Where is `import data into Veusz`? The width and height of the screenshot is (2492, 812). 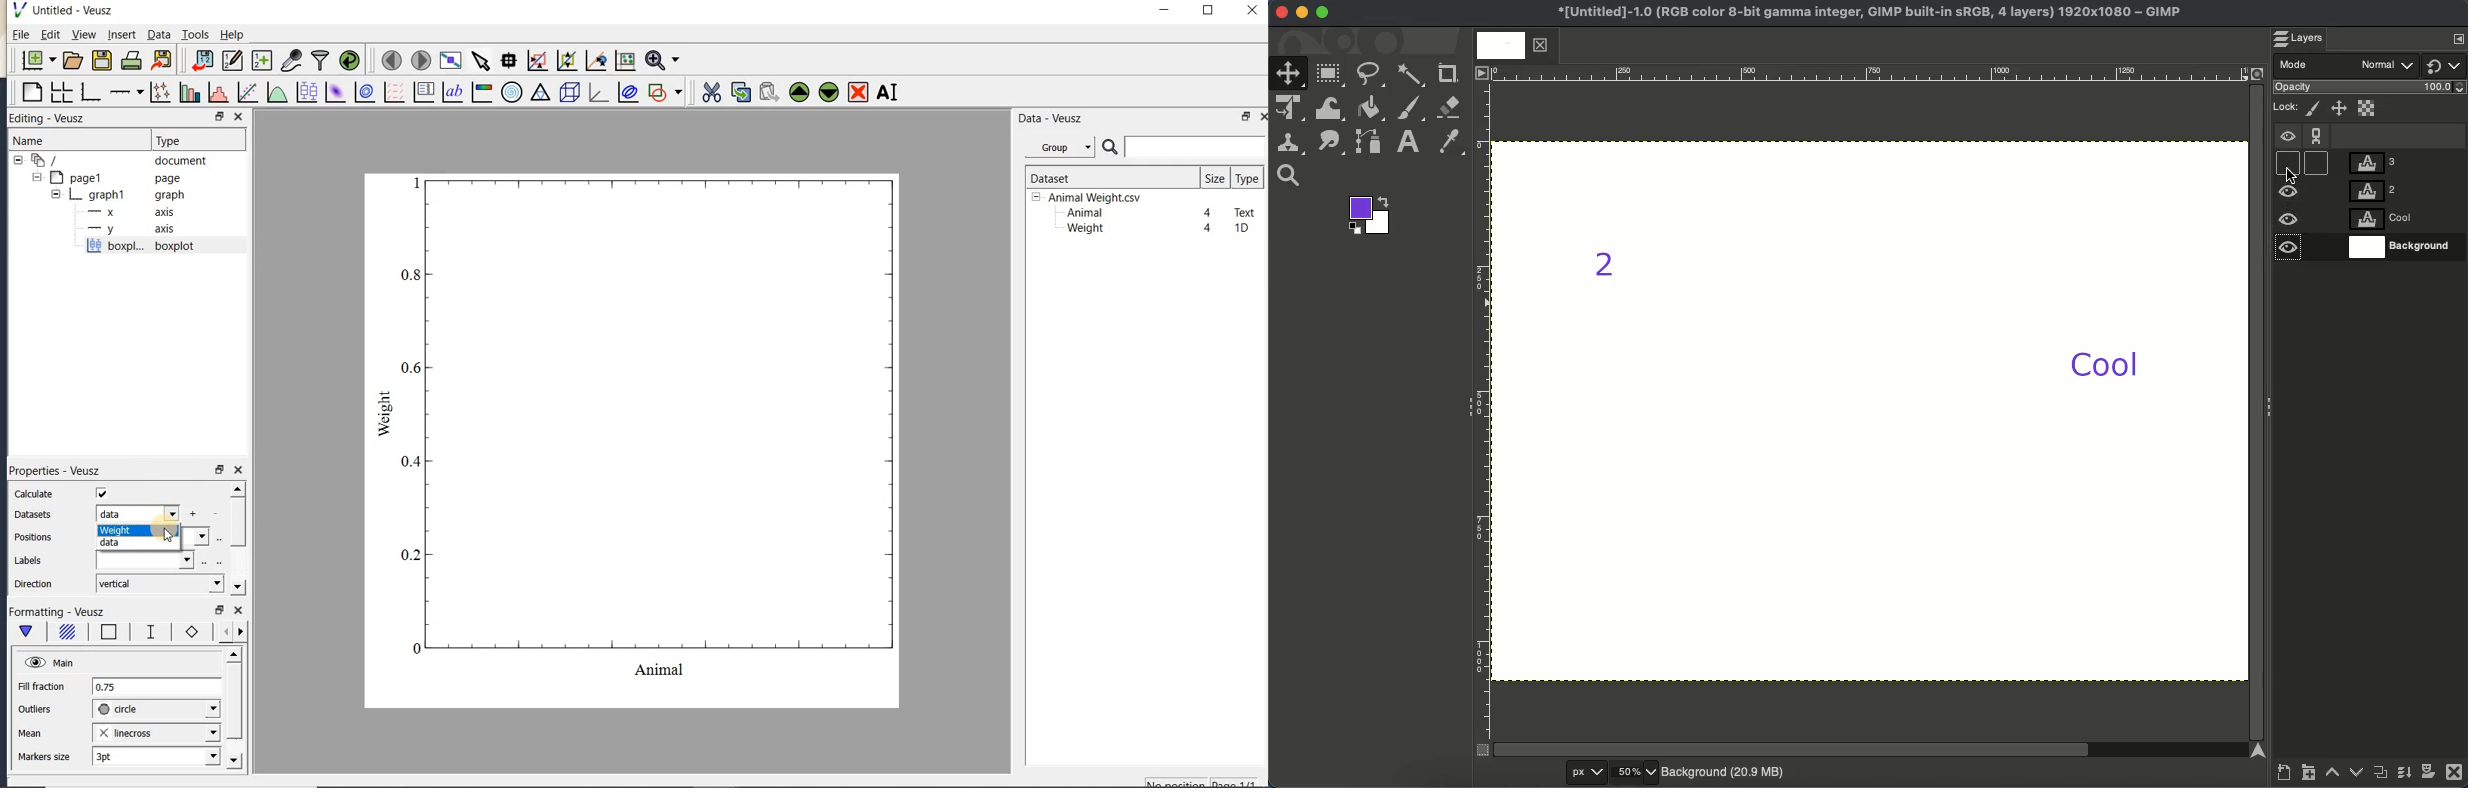
import data into Veusz is located at coordinates (202, 61).